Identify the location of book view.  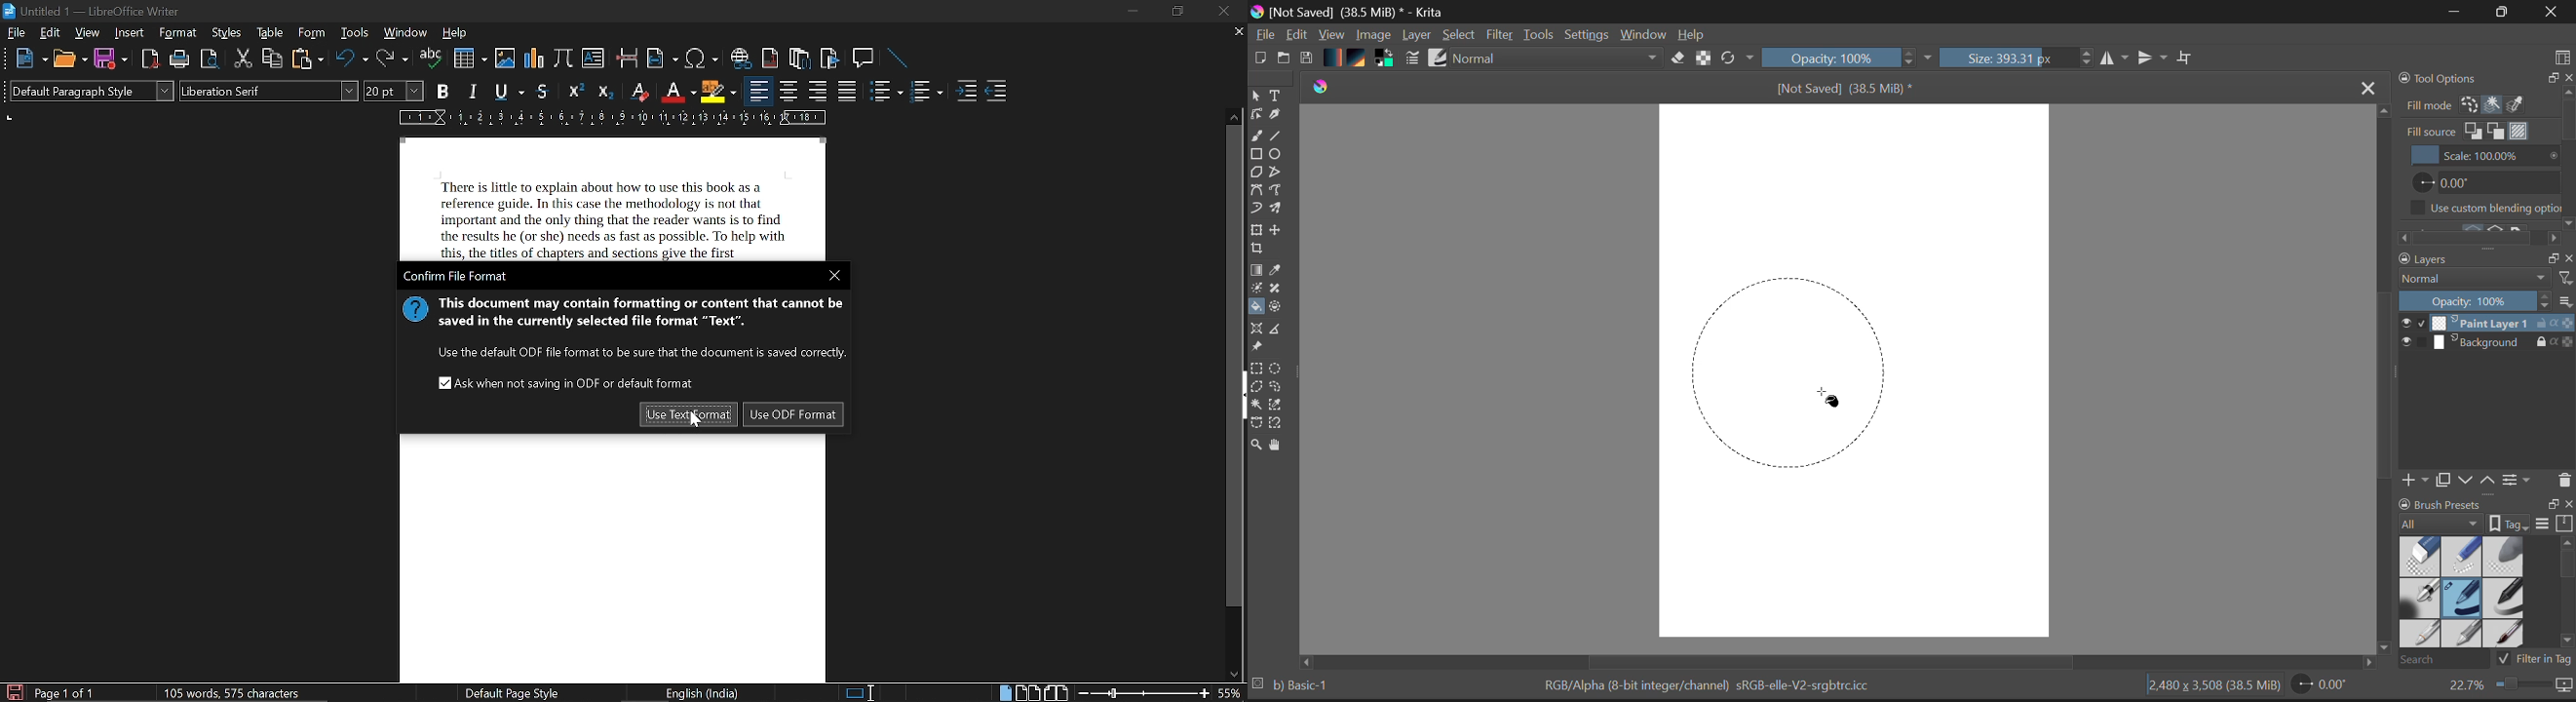
(1056, 693).